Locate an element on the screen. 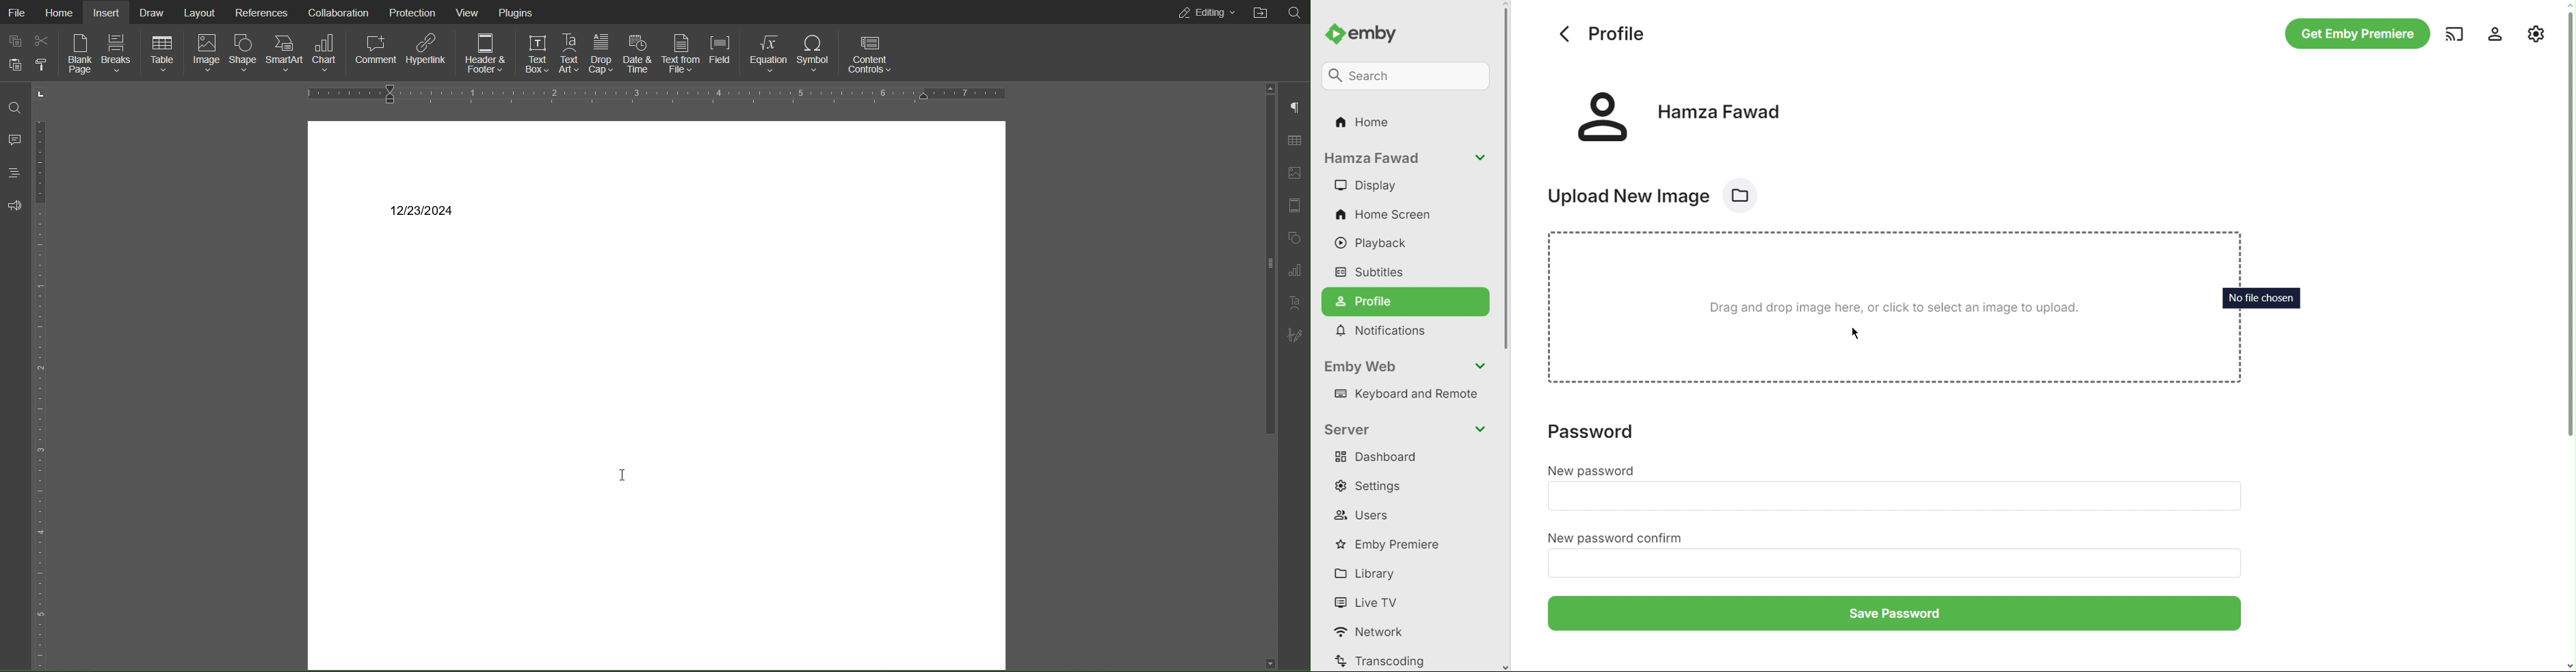  Drop Cap is located at coordinates (601, 51).